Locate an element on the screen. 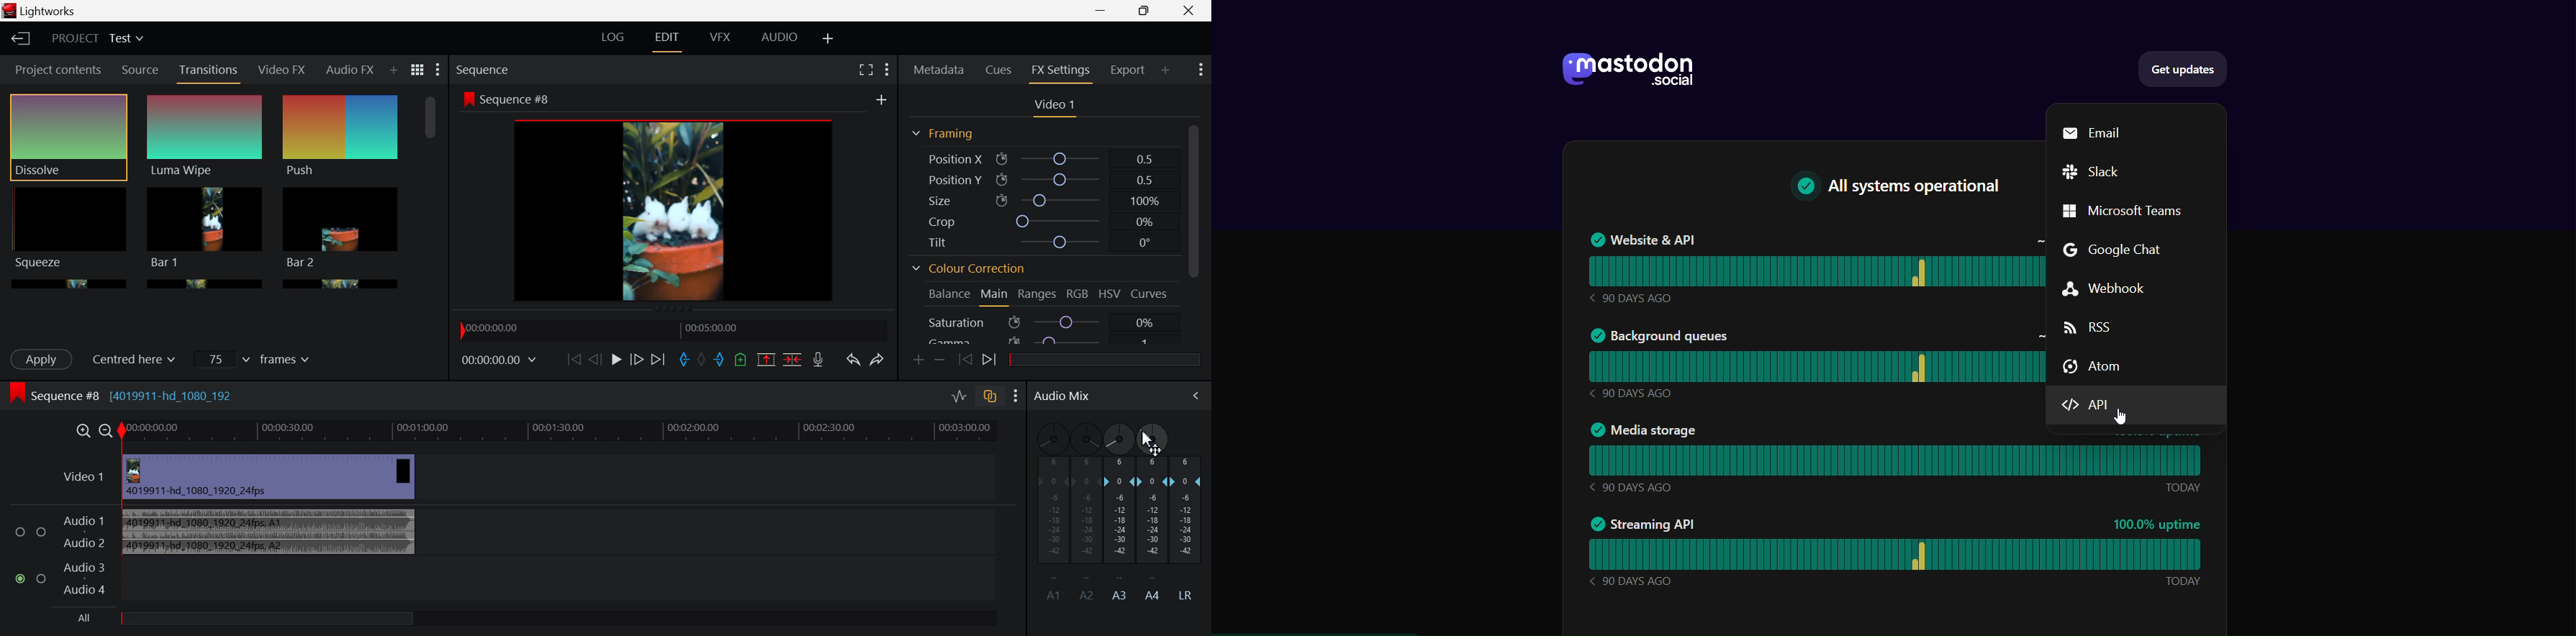 This screenshot has height=644, width=2576. Next keyframe is located at coordinates (990, 361).